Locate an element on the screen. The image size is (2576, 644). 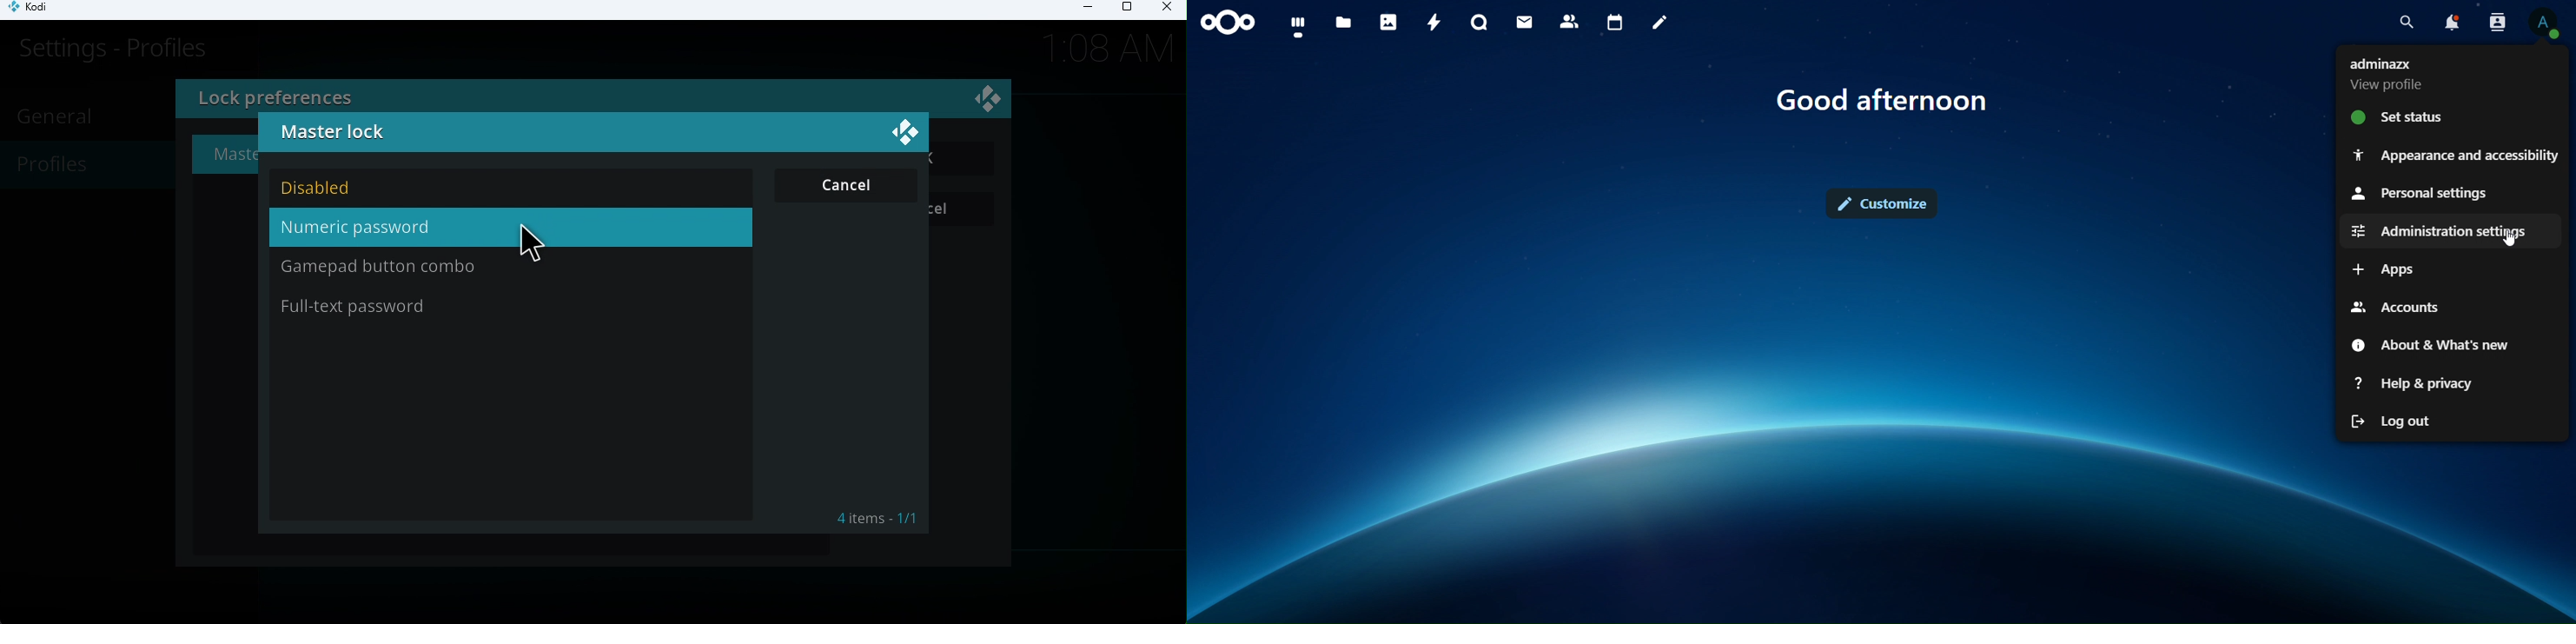
 is located at coordinates (987, 97).